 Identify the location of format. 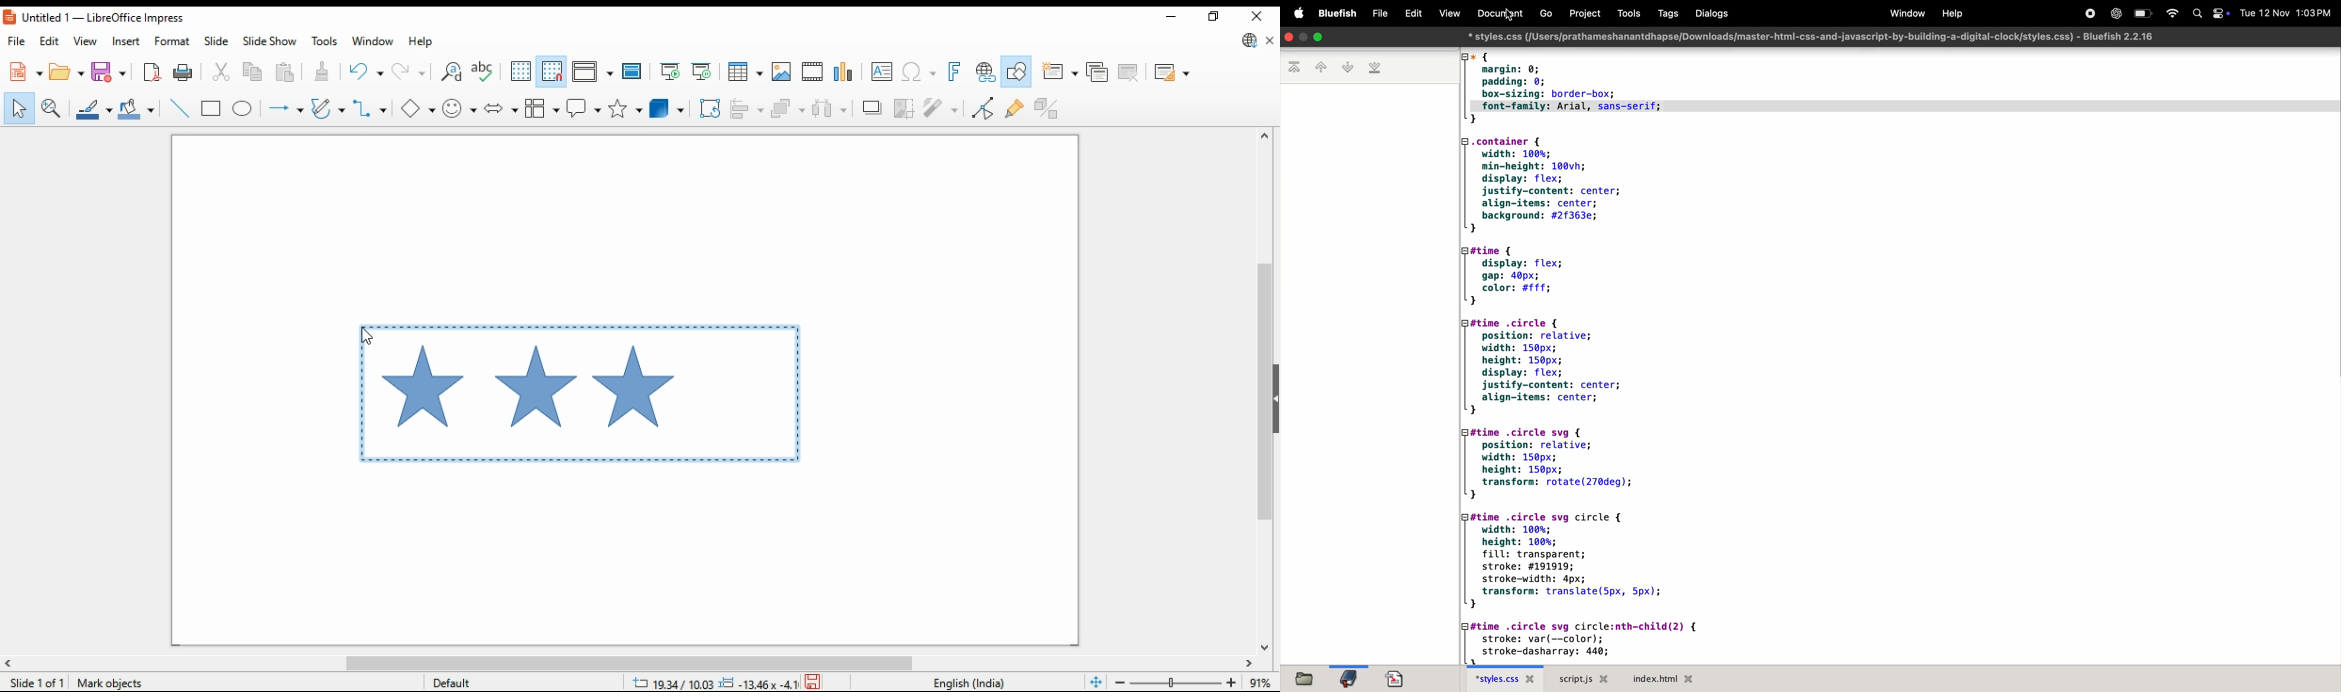
(174, 40).